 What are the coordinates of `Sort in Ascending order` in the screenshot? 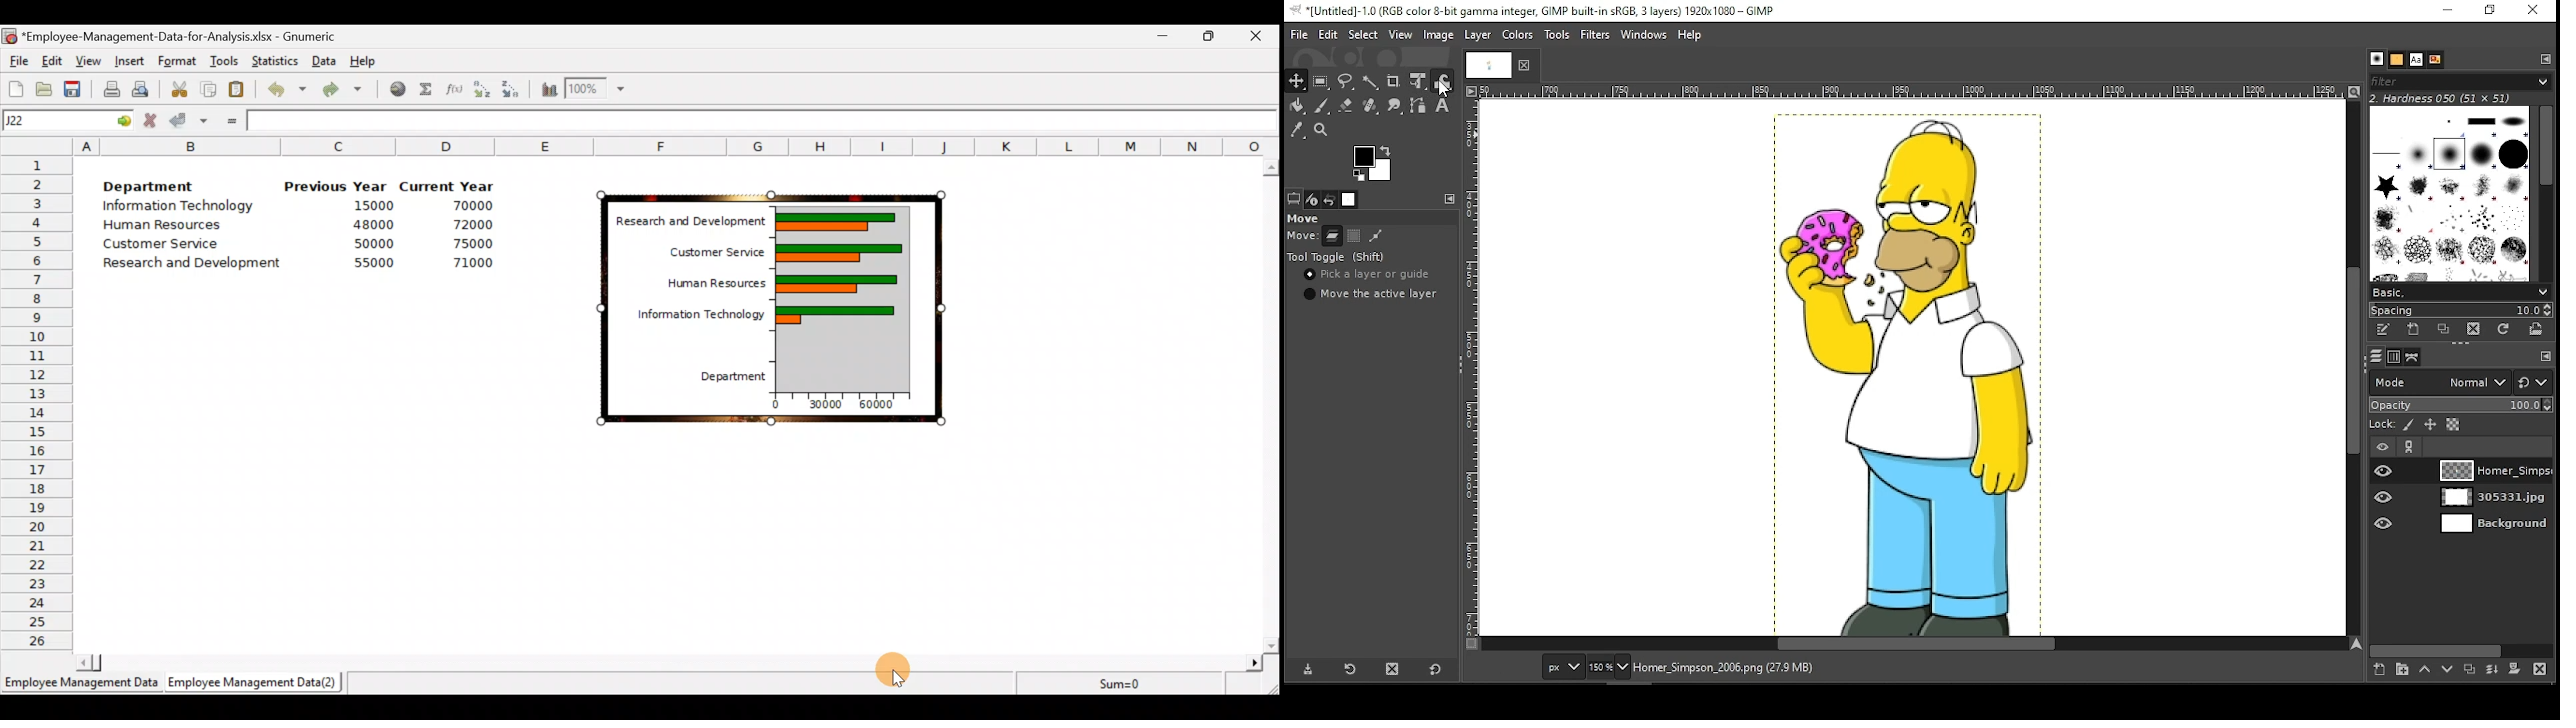 It's located at (481, 89).